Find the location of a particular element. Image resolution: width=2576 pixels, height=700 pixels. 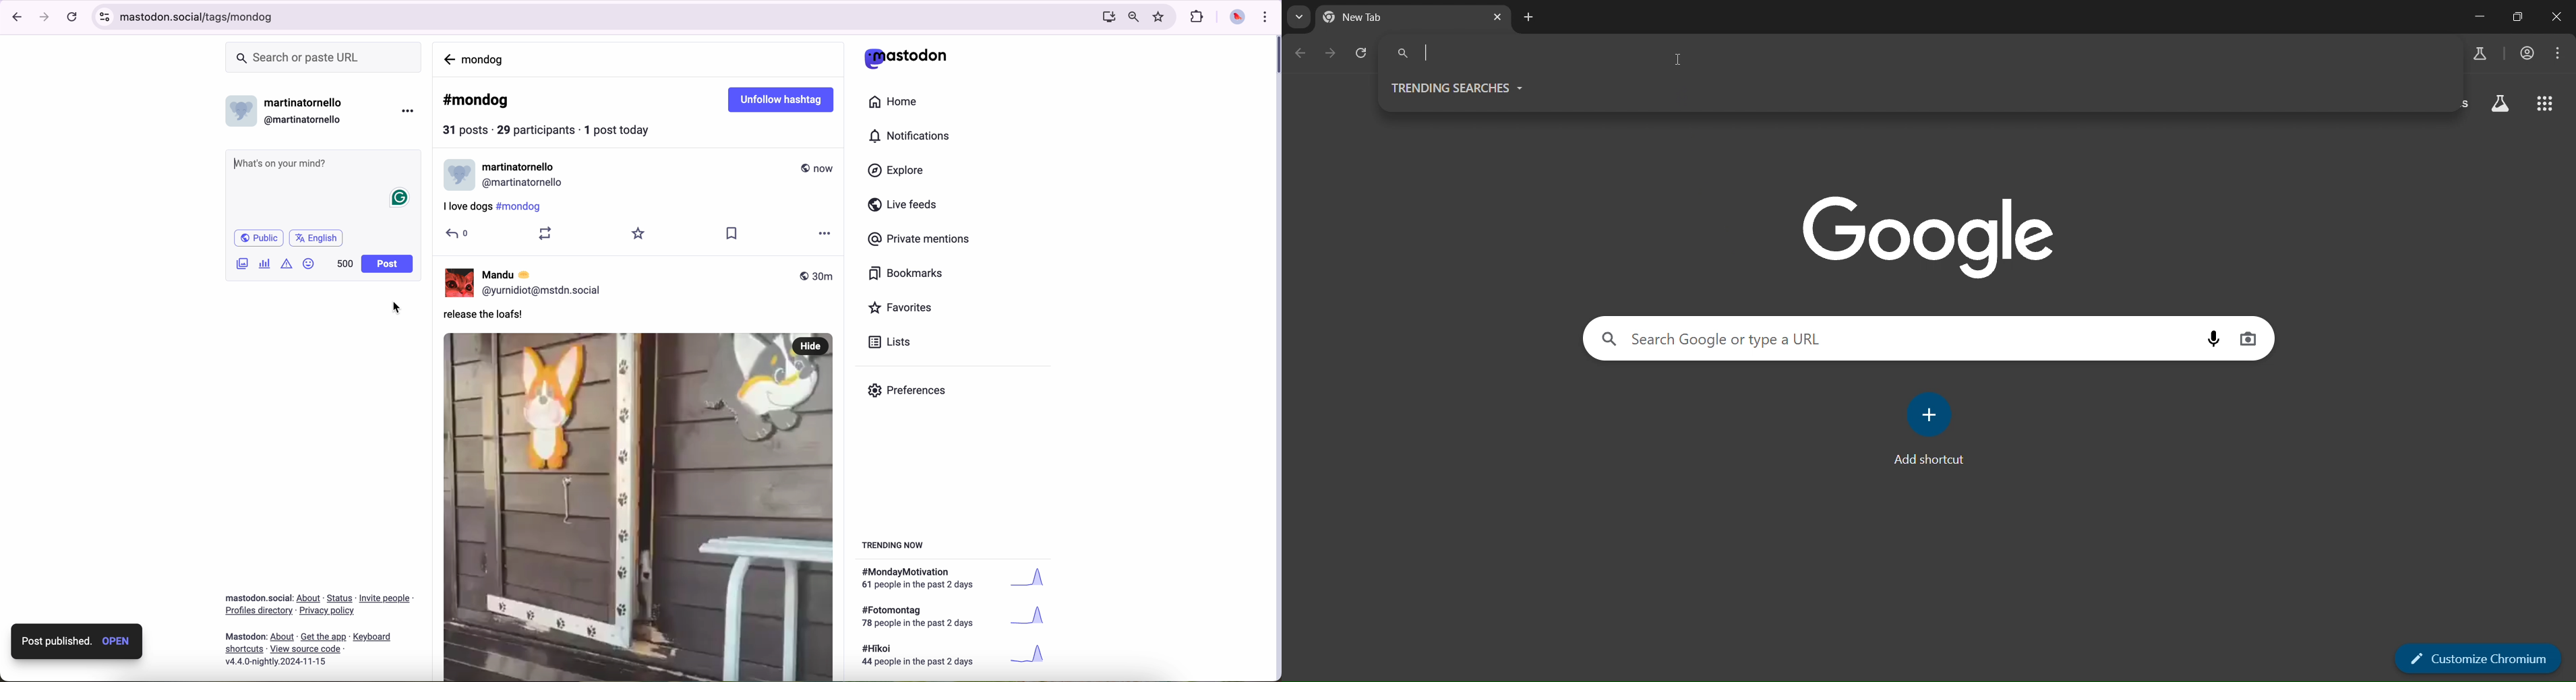

link is located at coordinates (328, 610).